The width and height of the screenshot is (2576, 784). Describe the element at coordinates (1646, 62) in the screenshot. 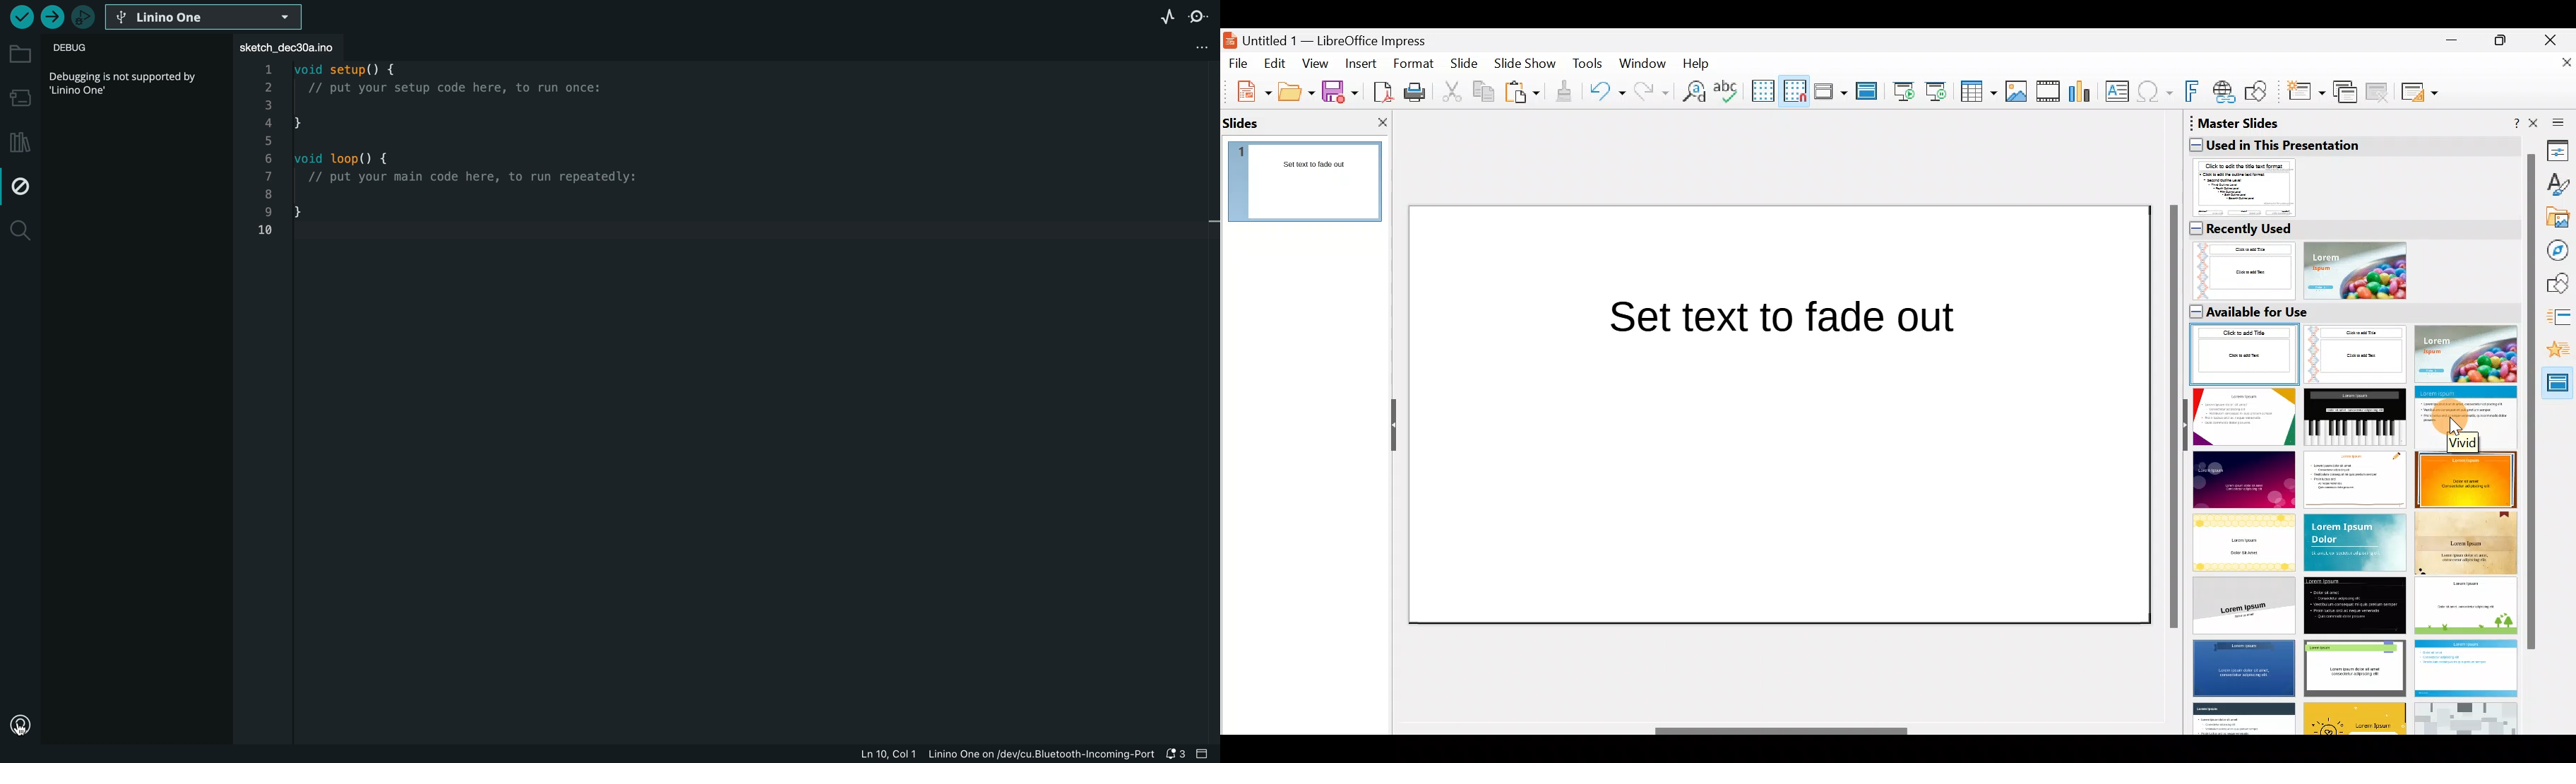

I see `Window` at that location.